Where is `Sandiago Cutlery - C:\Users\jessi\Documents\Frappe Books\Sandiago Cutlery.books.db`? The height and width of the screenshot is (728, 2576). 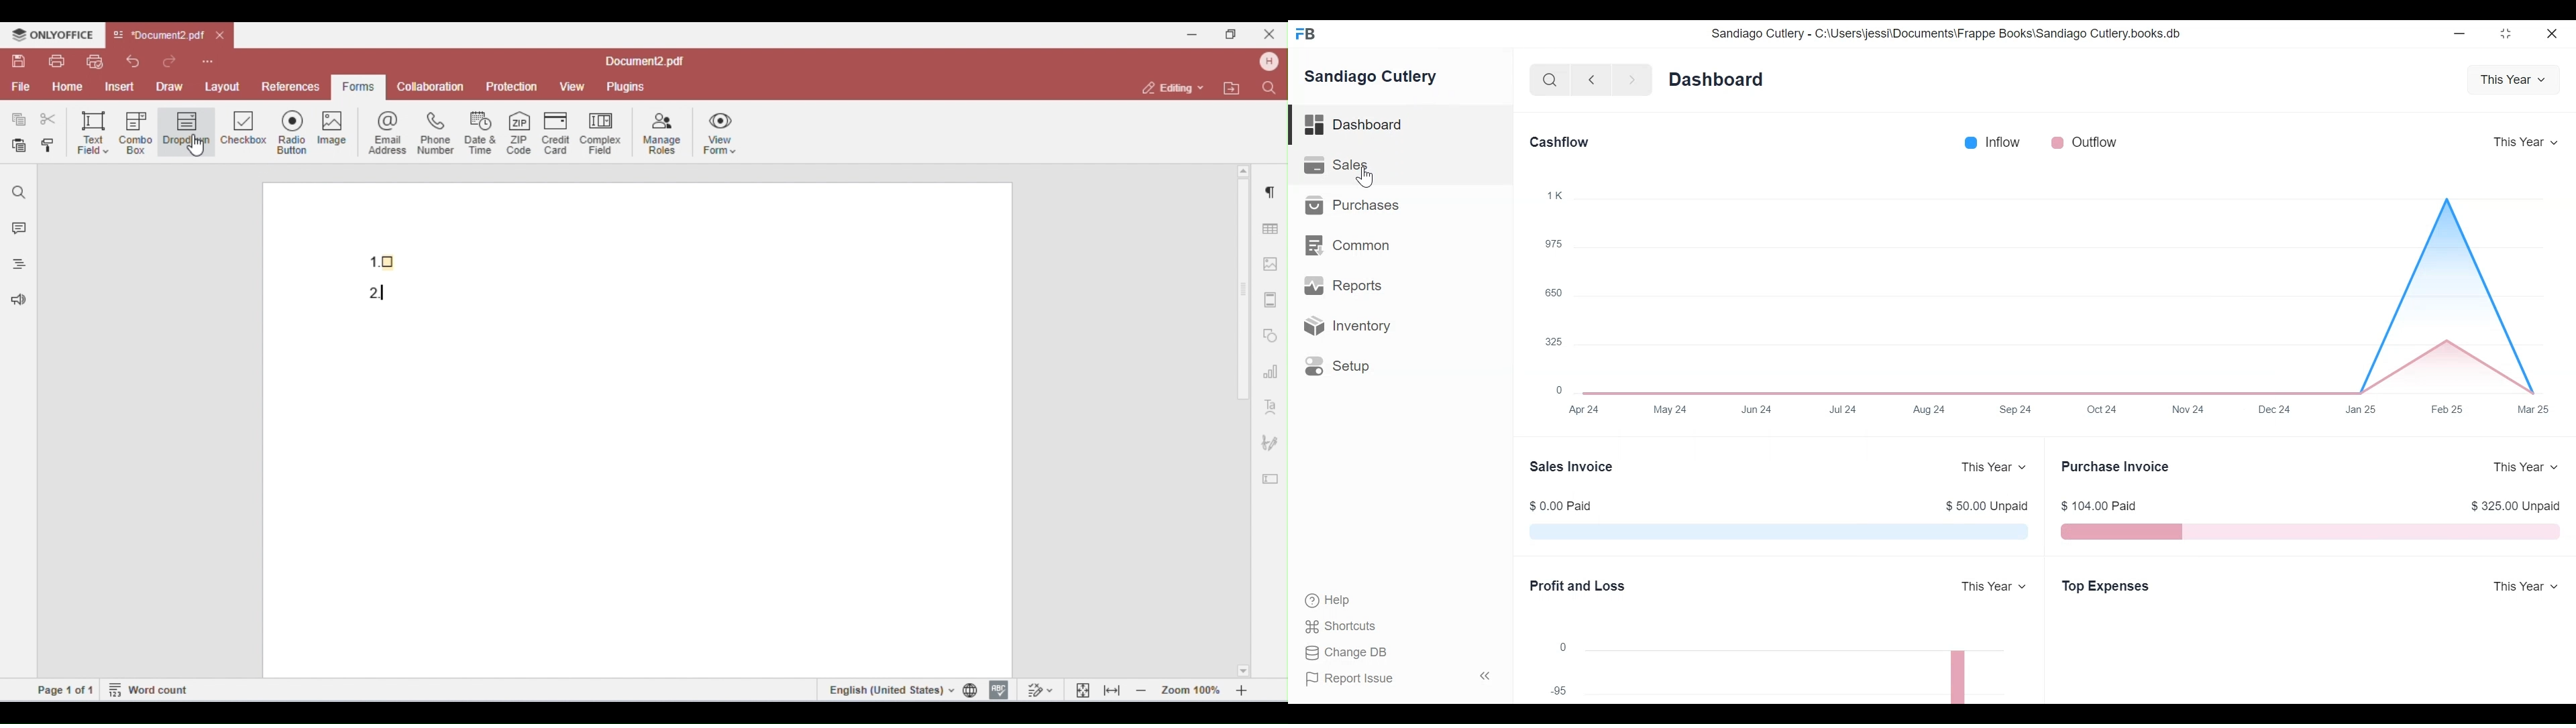
Sandiago Cutlery - C:\Users\jessi\Documents\Frappe Books\Sandiago Cutlery.books.db is located at coordinates (1945, 33).